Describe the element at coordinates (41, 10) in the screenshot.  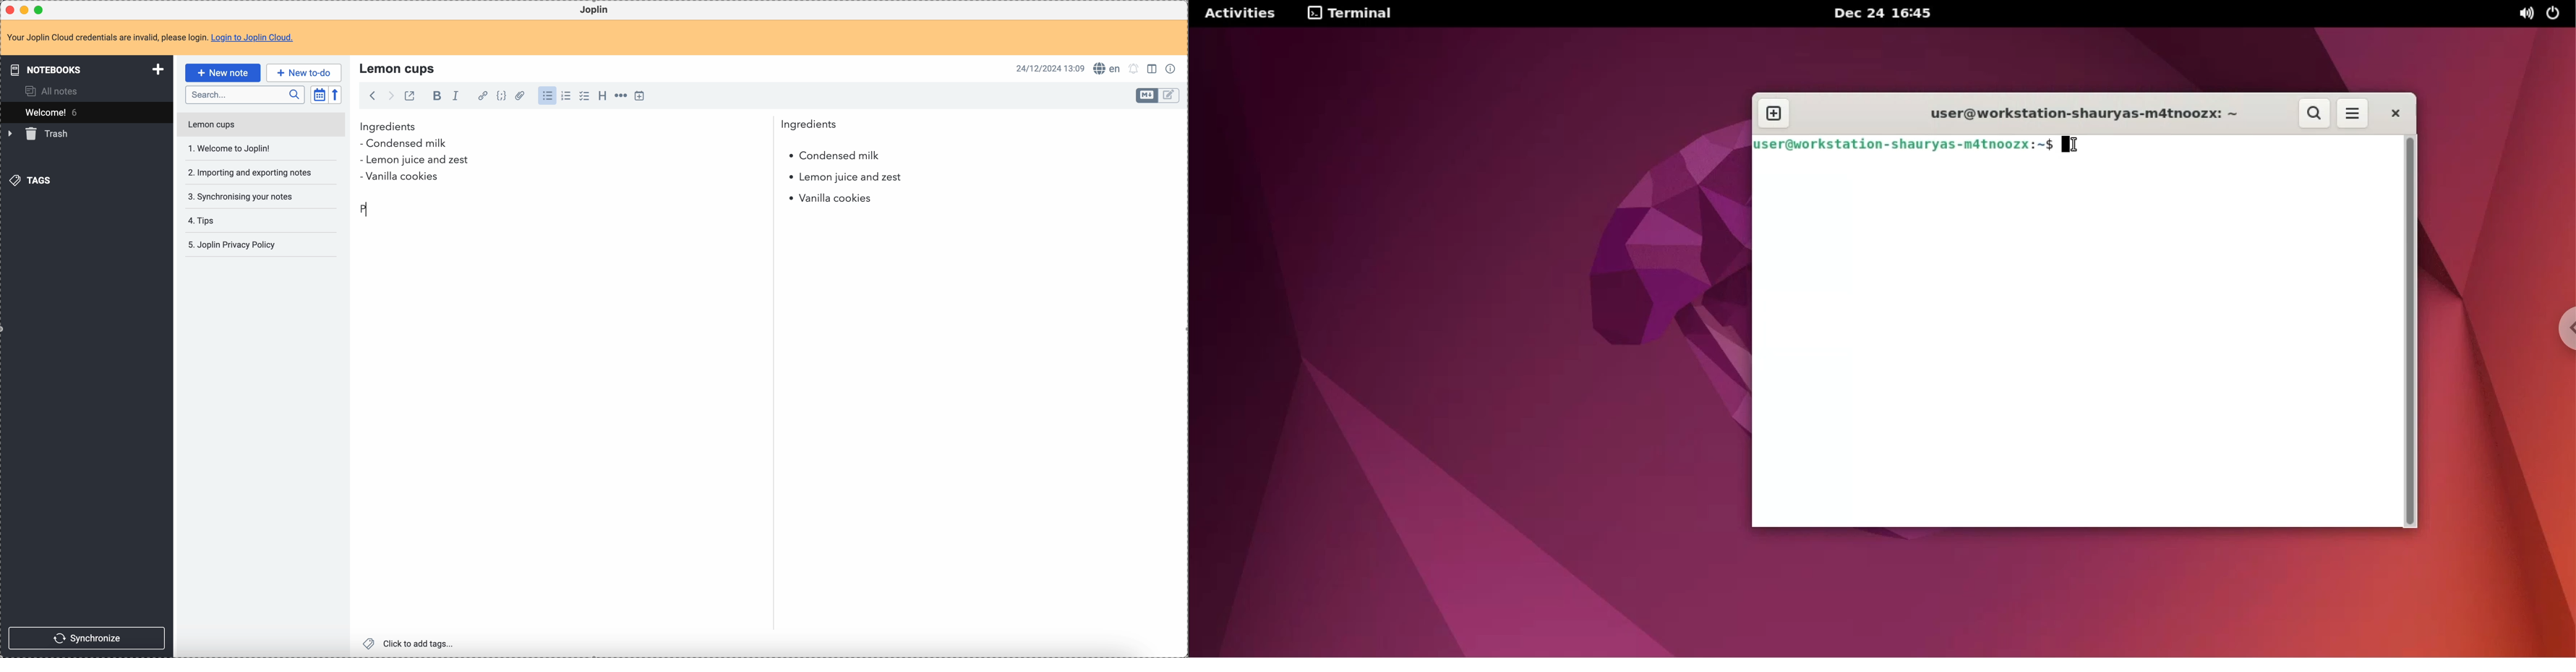
I see `maximize` at that location.